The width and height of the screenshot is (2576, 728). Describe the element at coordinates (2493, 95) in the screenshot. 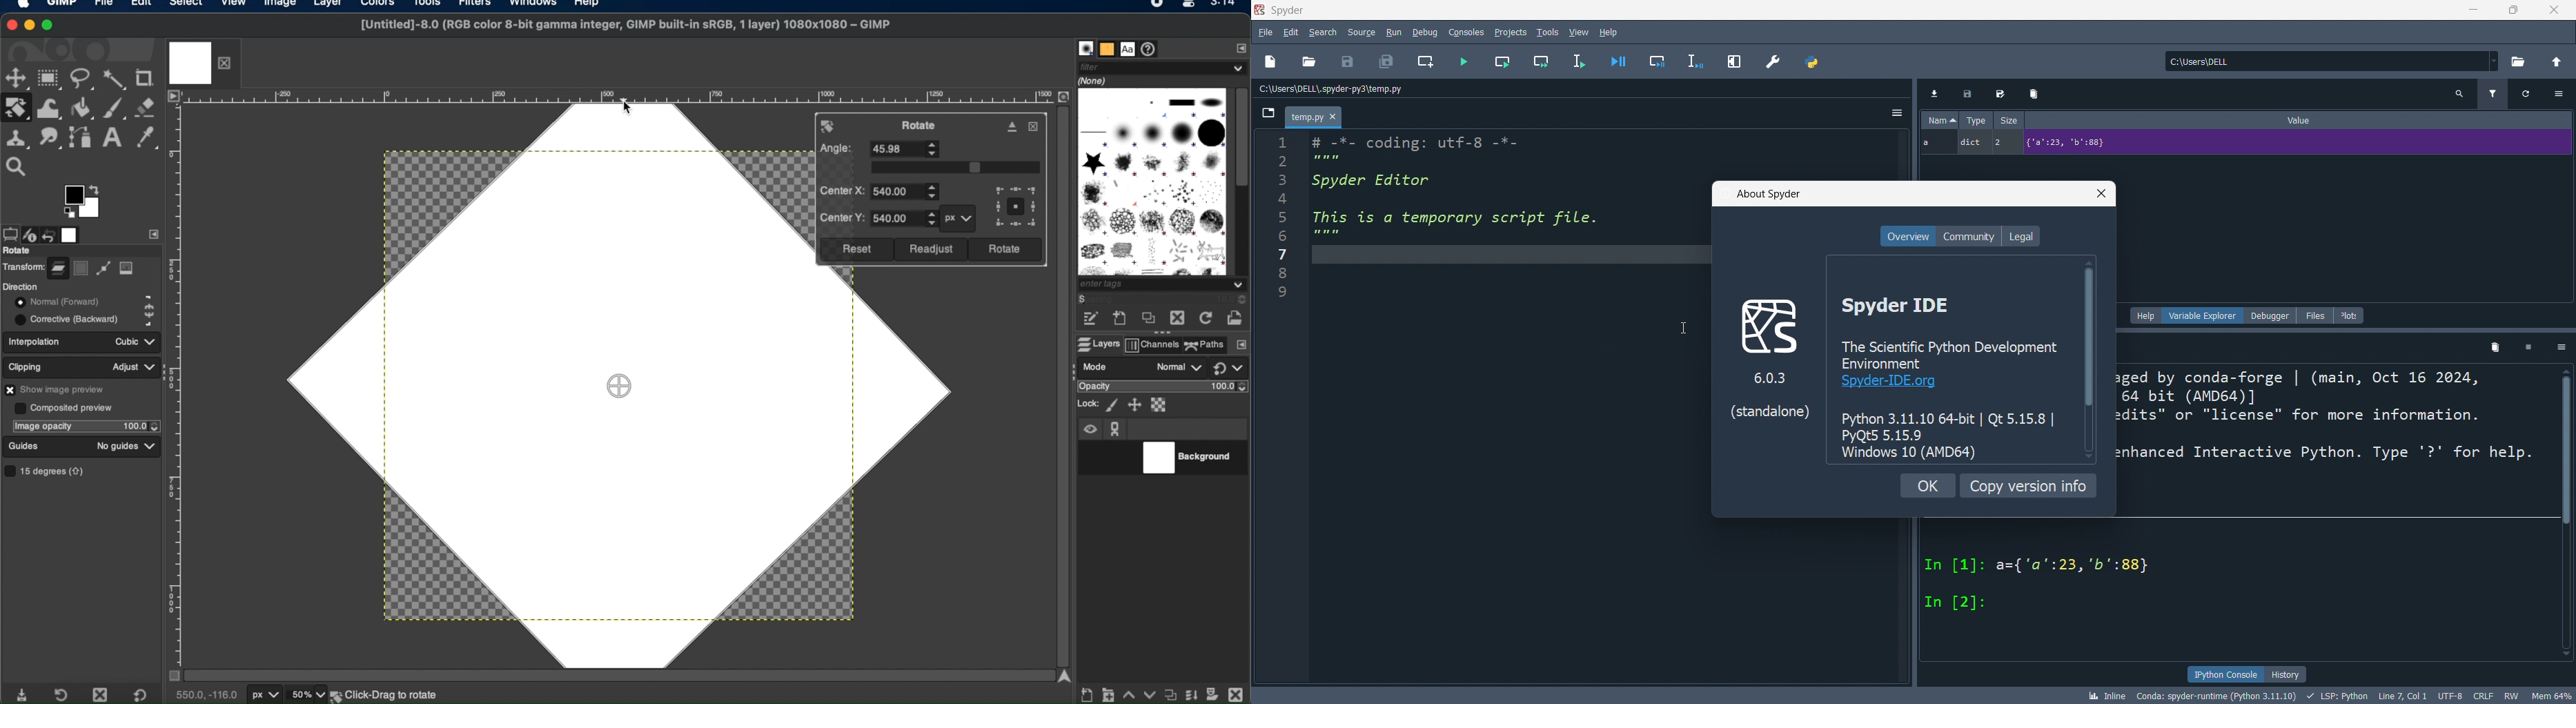

I see `Filter` at that location.